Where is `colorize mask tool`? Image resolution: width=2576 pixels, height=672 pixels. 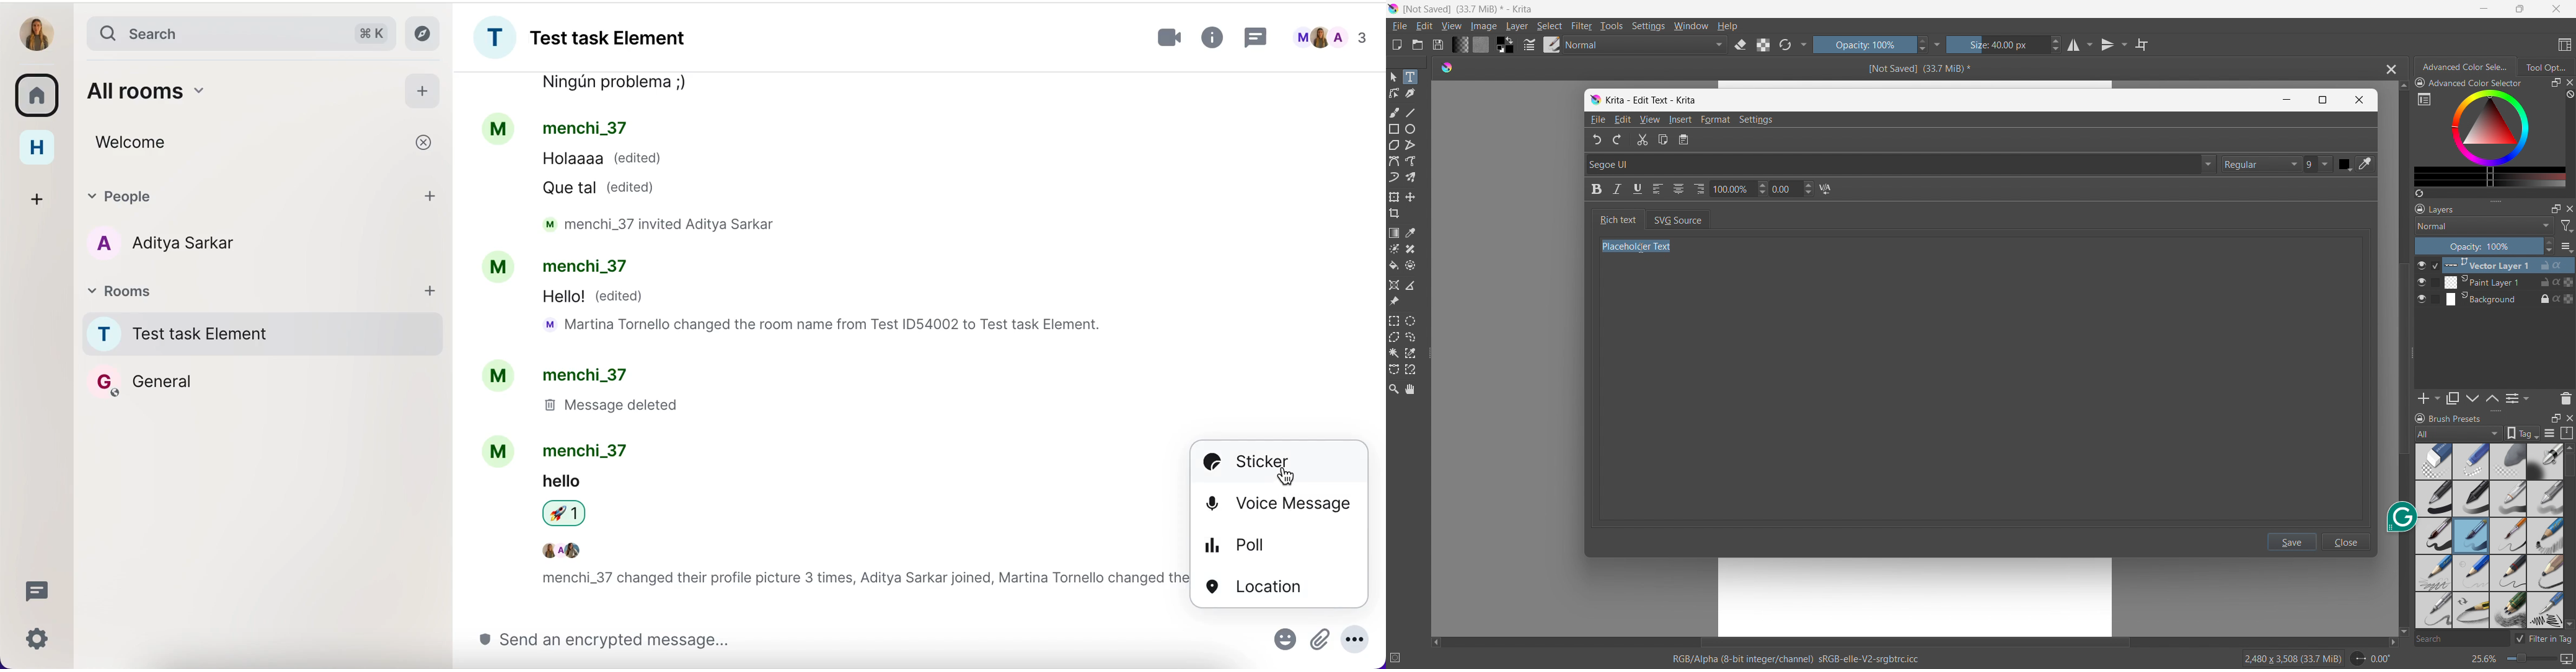
colorize mask tool is located at coordinates (1394, 248).